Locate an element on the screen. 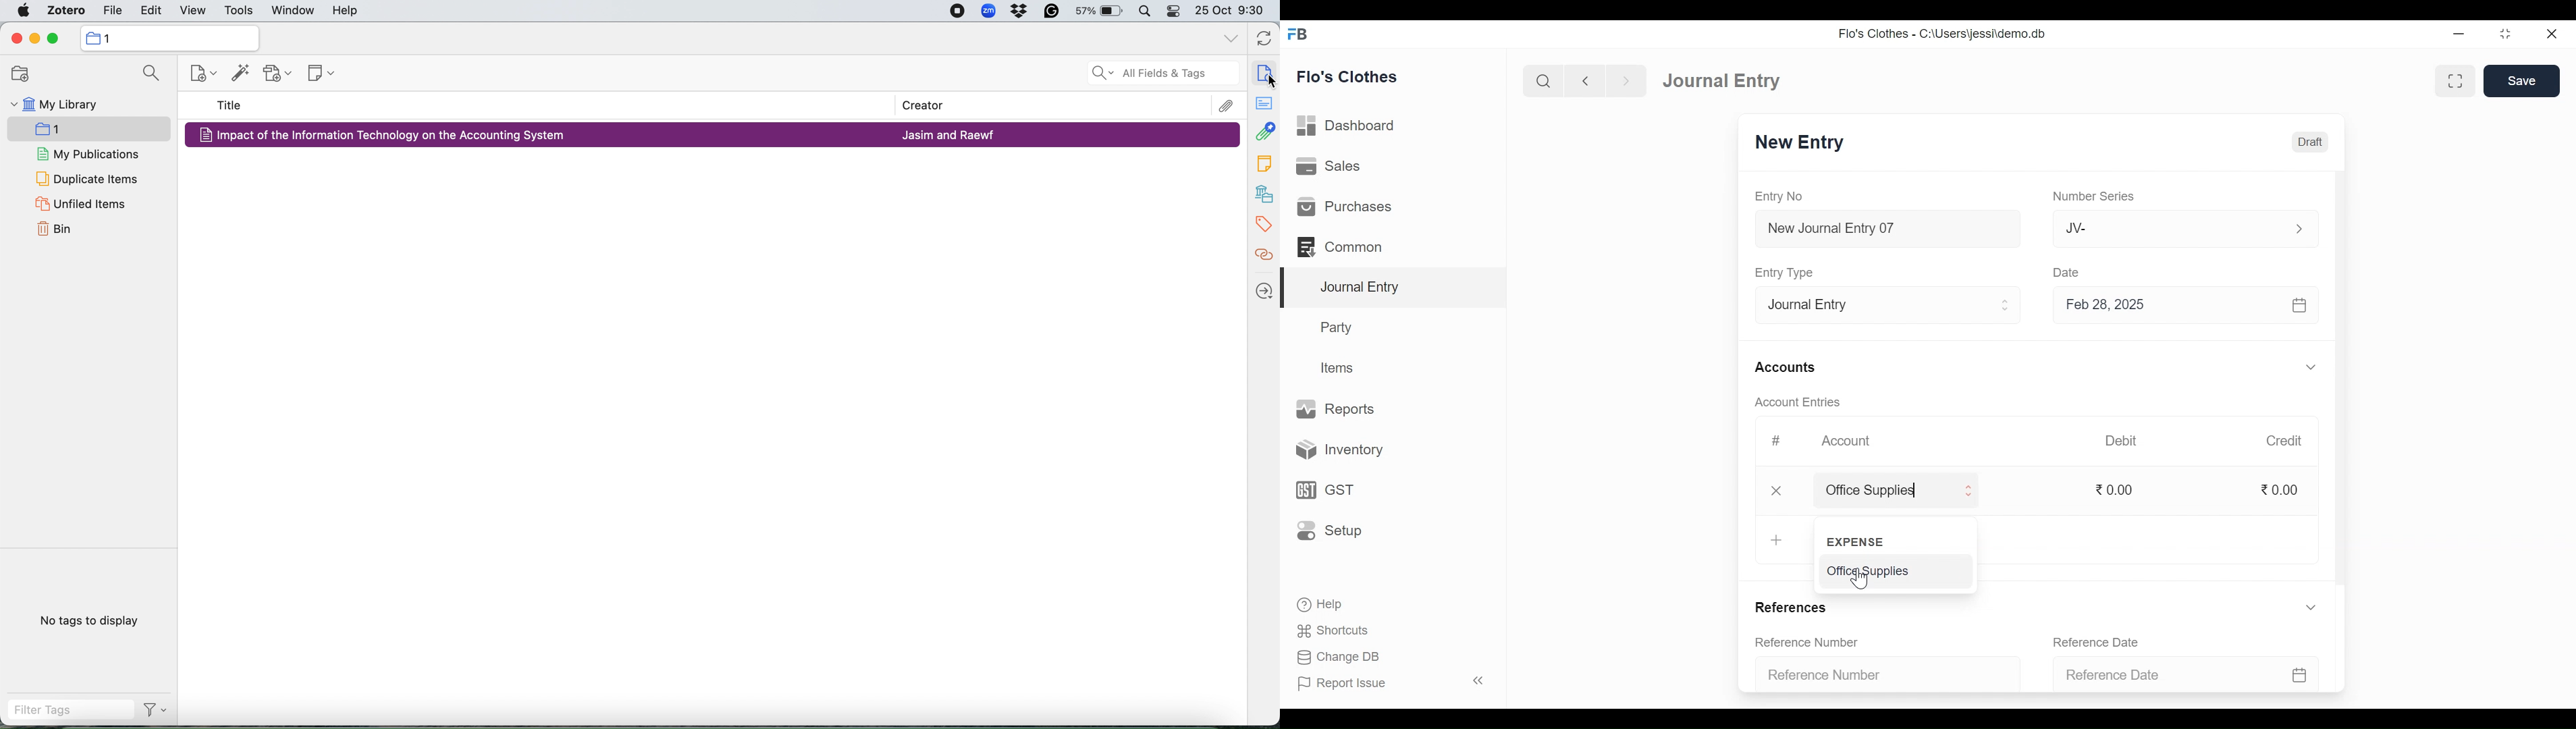  no tags to display is located at coordinates (87, 621).